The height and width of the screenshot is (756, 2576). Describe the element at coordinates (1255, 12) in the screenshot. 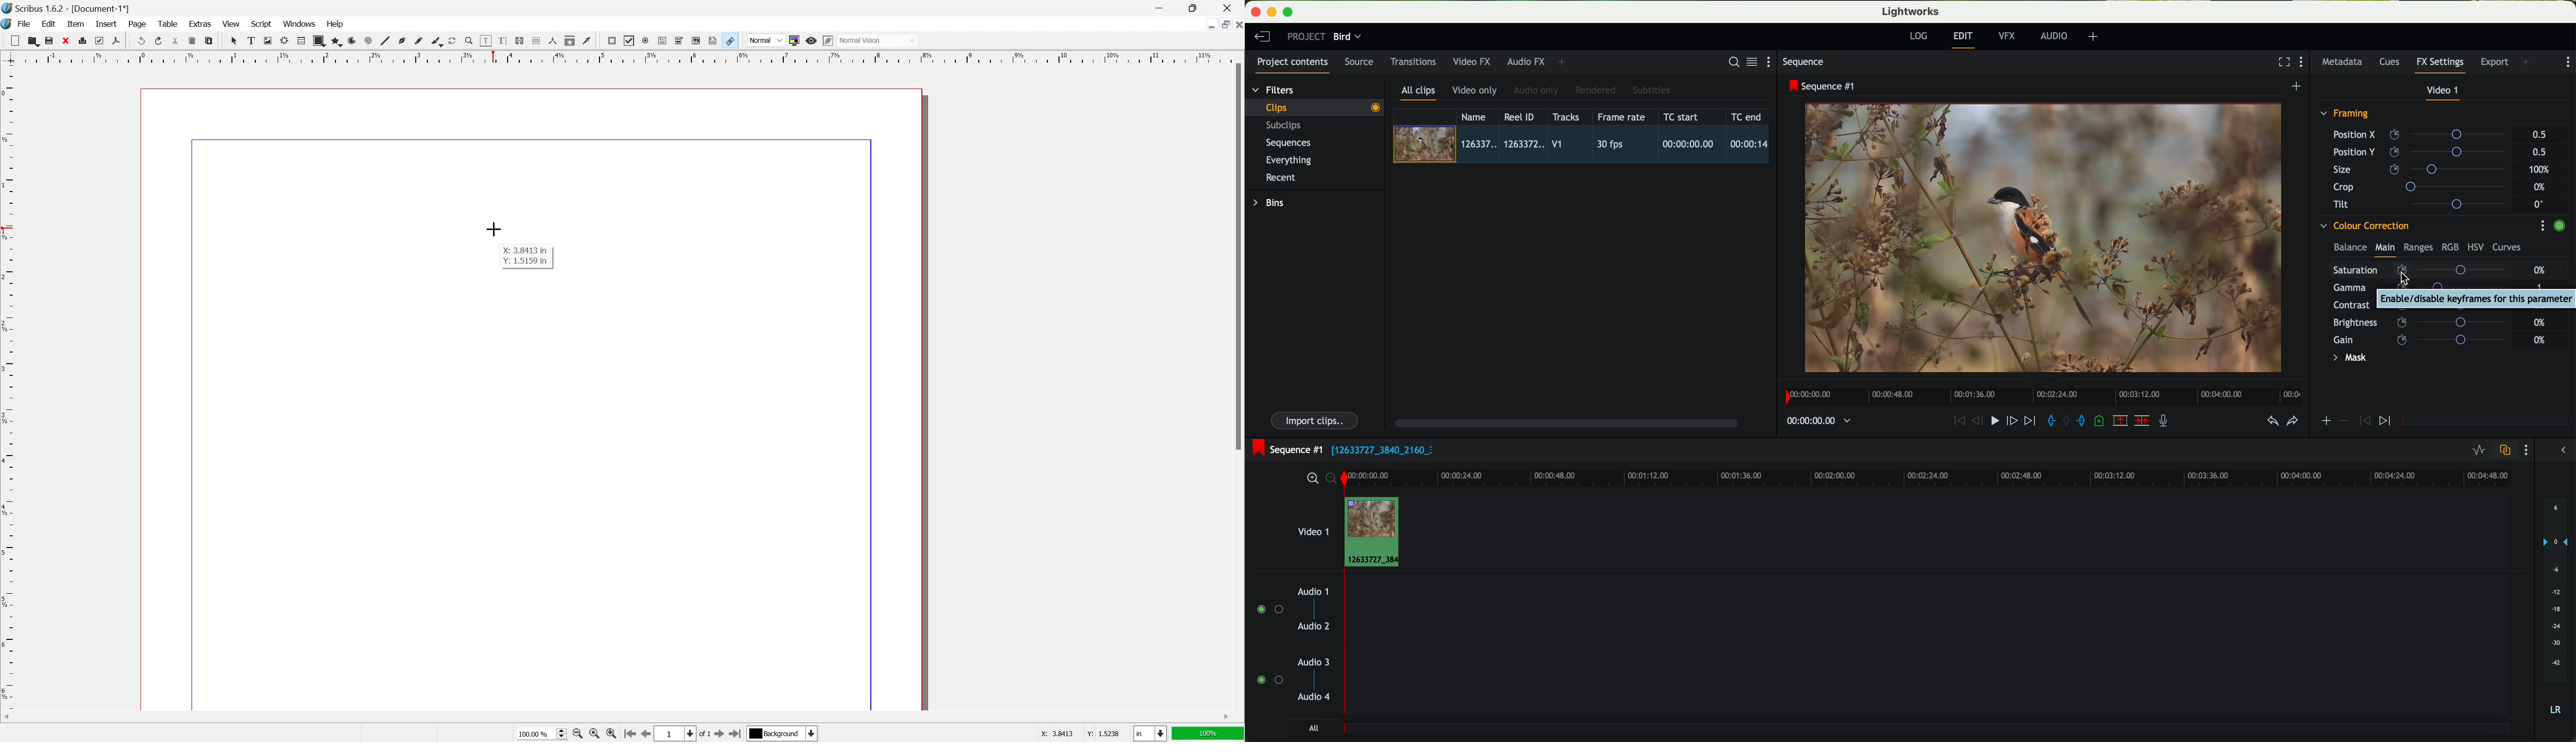

I see `close program` at that location.